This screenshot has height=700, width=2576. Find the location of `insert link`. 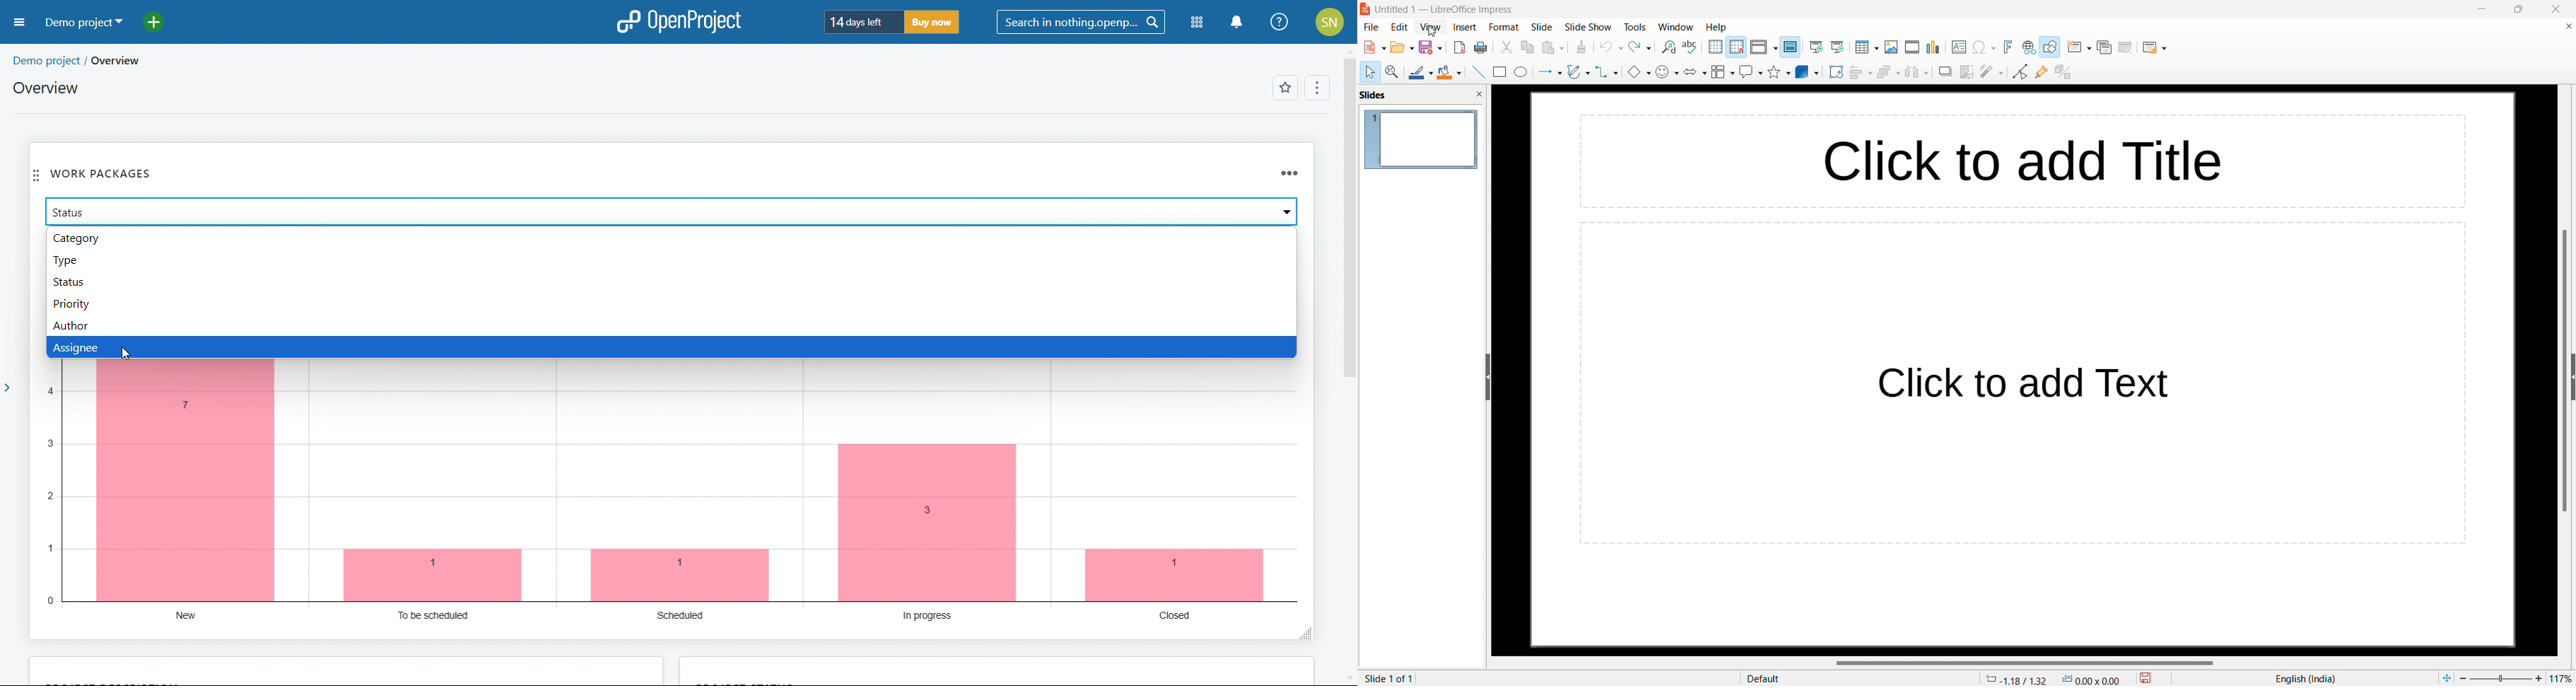

insert link is located at coordinates (2029, 48).